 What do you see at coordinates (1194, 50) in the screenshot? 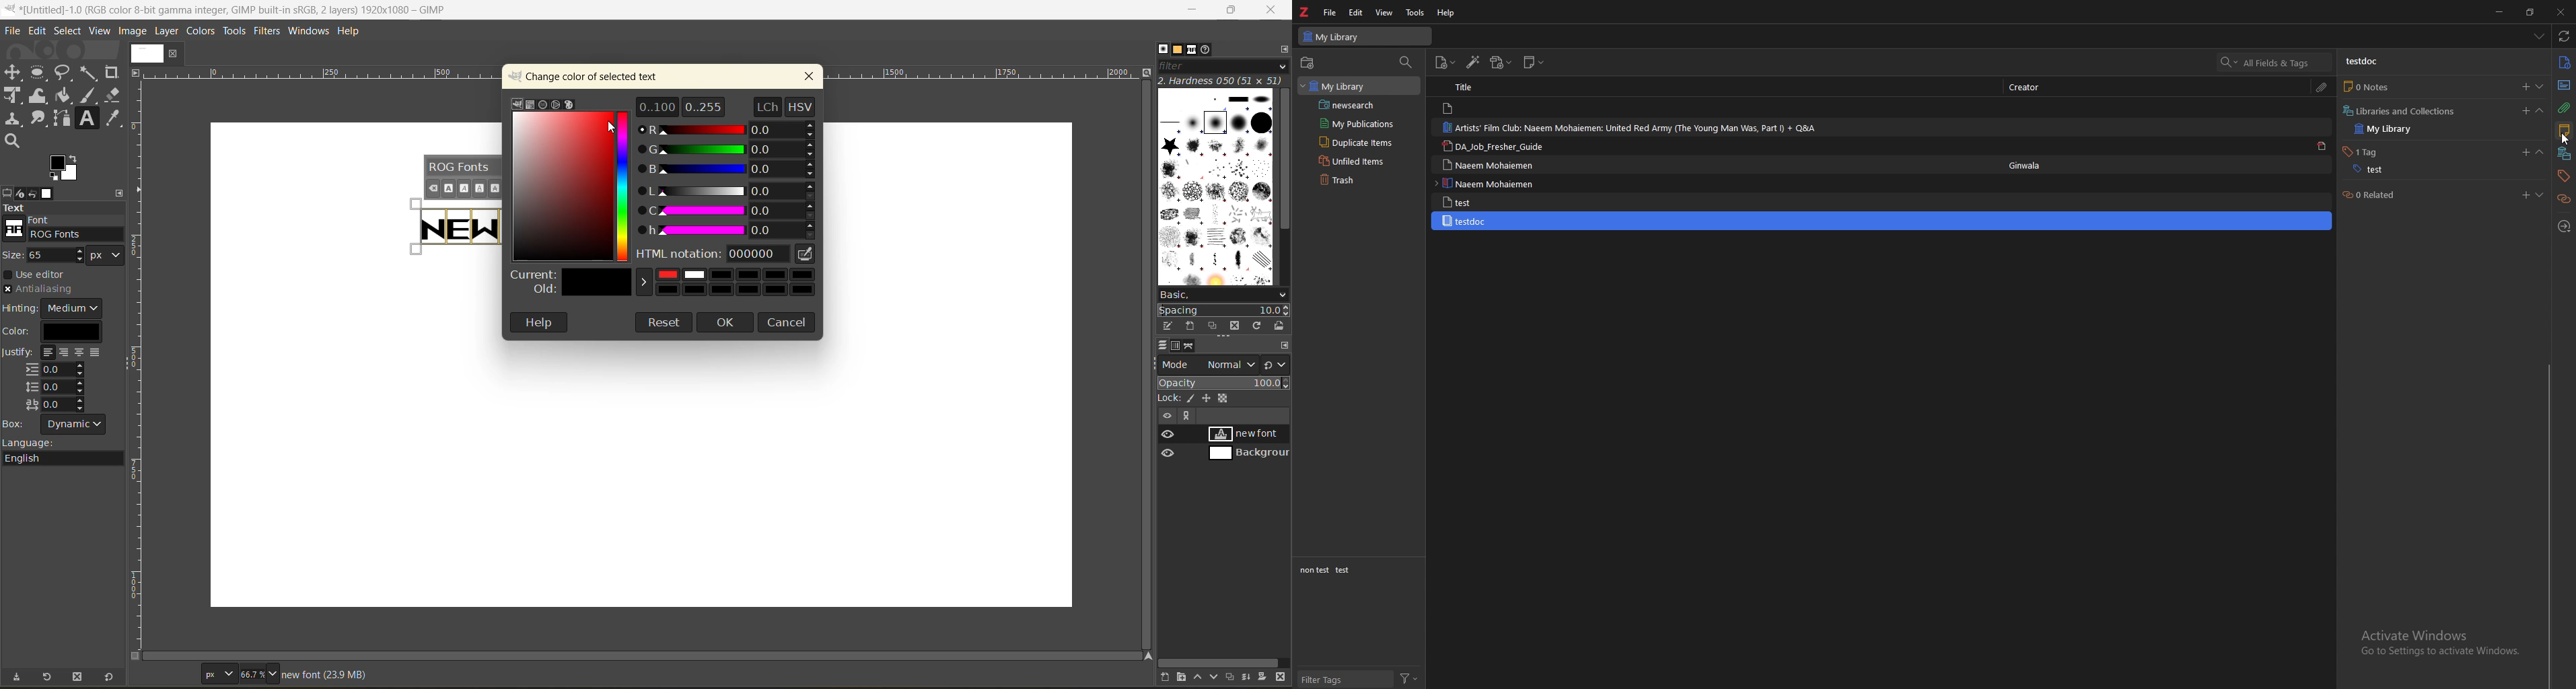
I see `fonts` at bounding box center [1194, 50].